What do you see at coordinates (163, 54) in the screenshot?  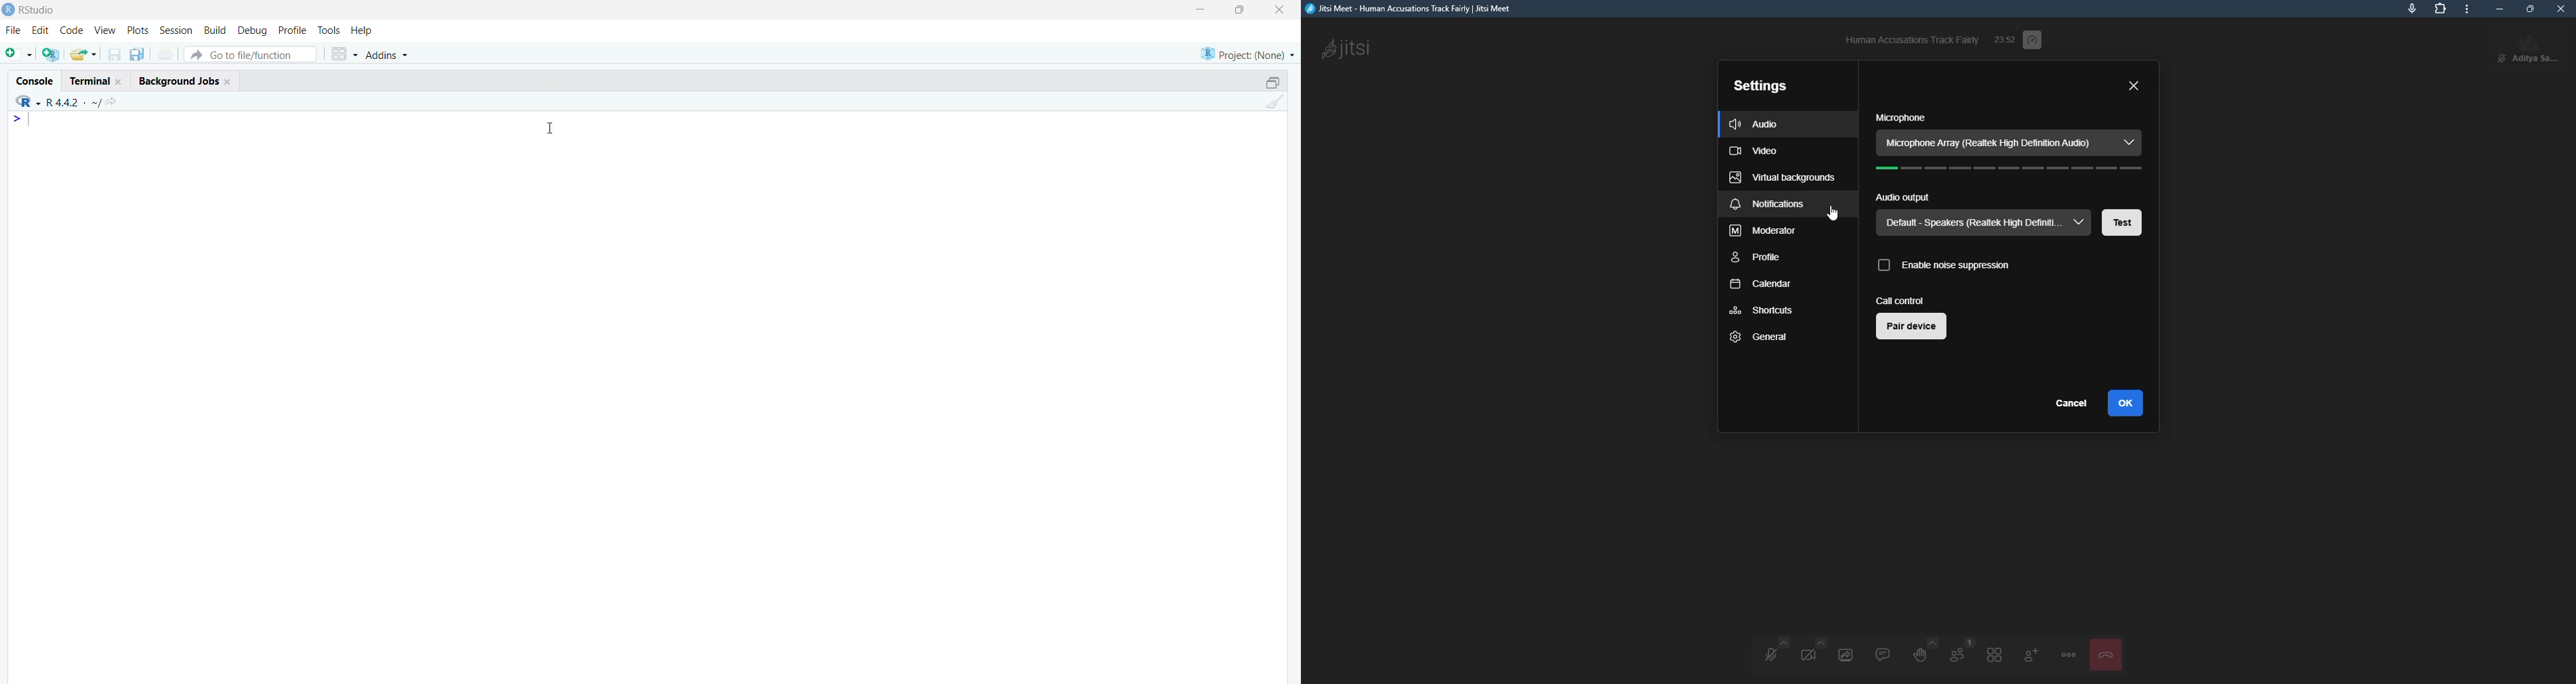 I see `print current file` at bounding box center [163, 54].